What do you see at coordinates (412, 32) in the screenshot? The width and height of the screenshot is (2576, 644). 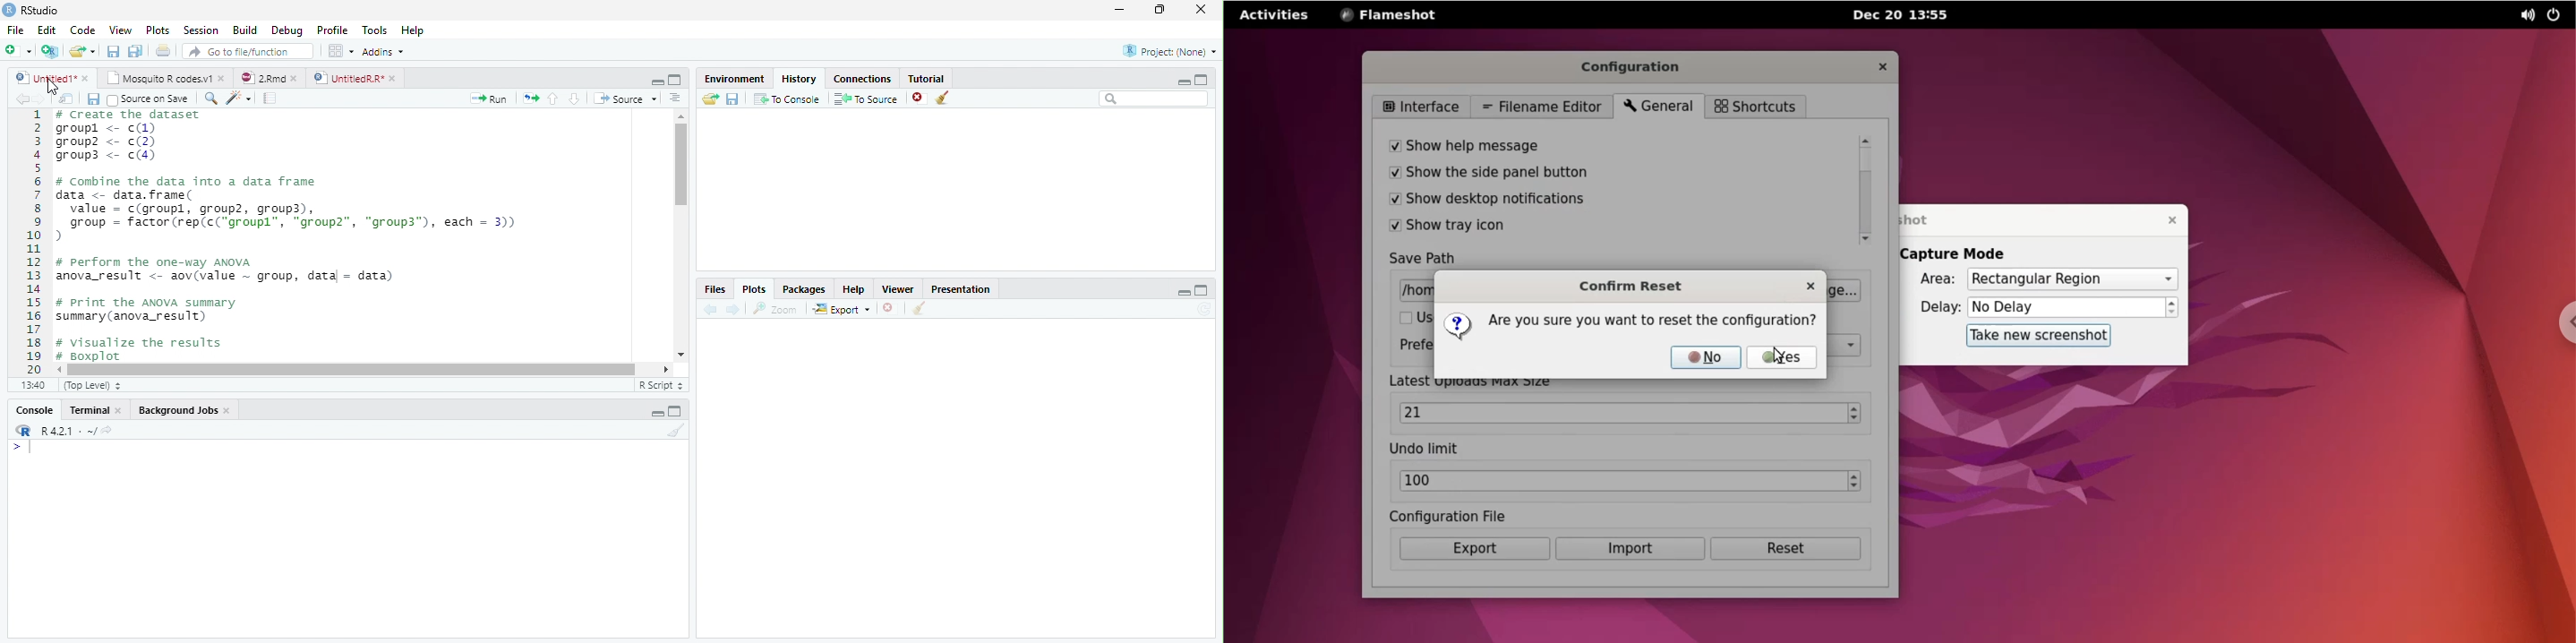 I see `Help` at bounding box center [412, 32].